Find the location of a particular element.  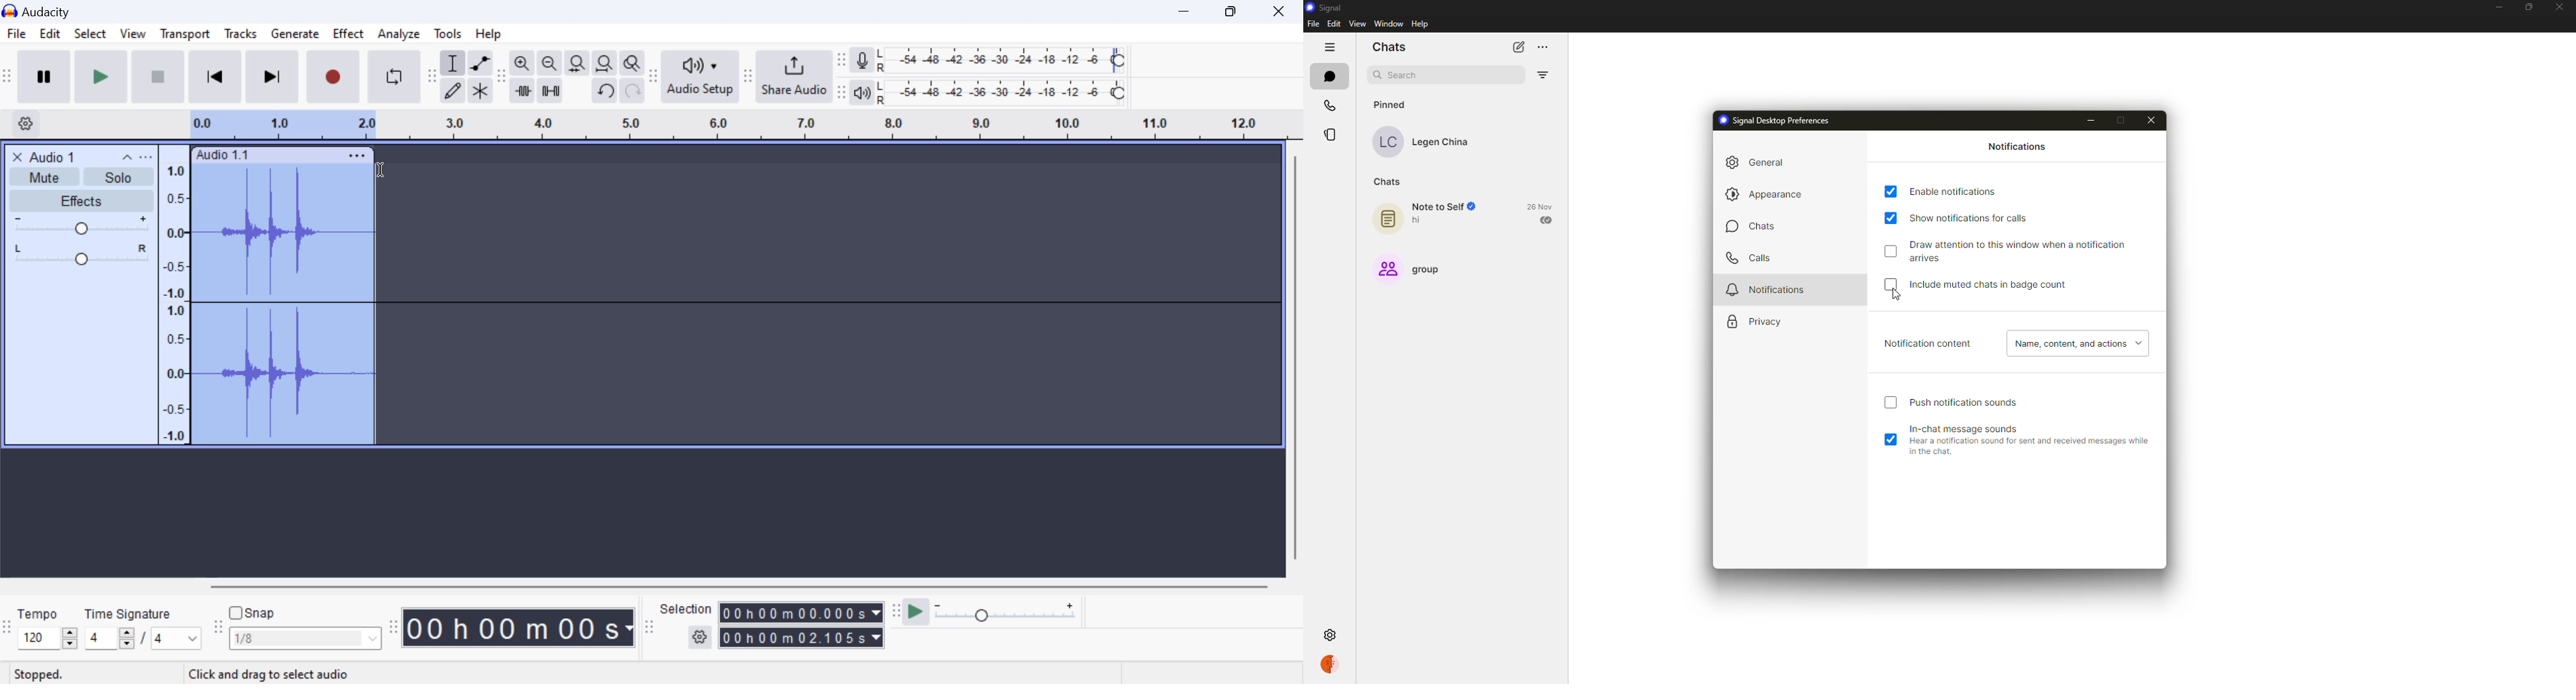

chats is located at coordinates (1329, 75).